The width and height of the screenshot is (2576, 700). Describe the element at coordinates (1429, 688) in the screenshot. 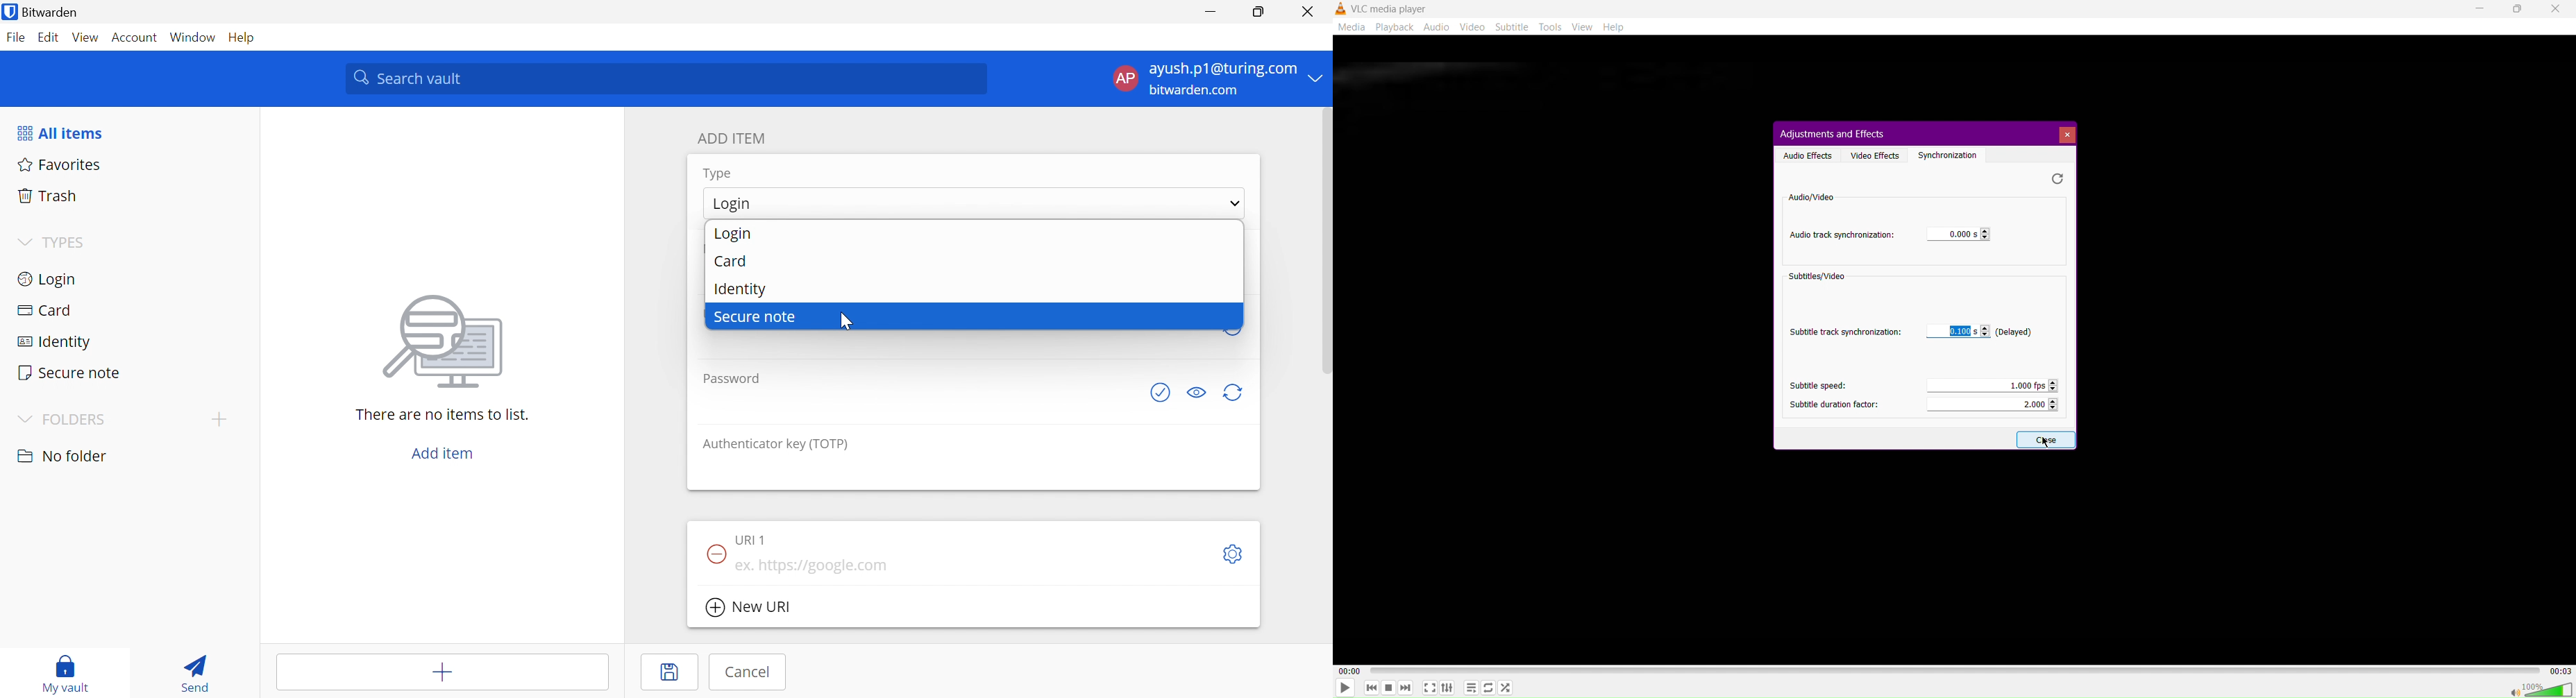

I see `Fullscreen` at that location.